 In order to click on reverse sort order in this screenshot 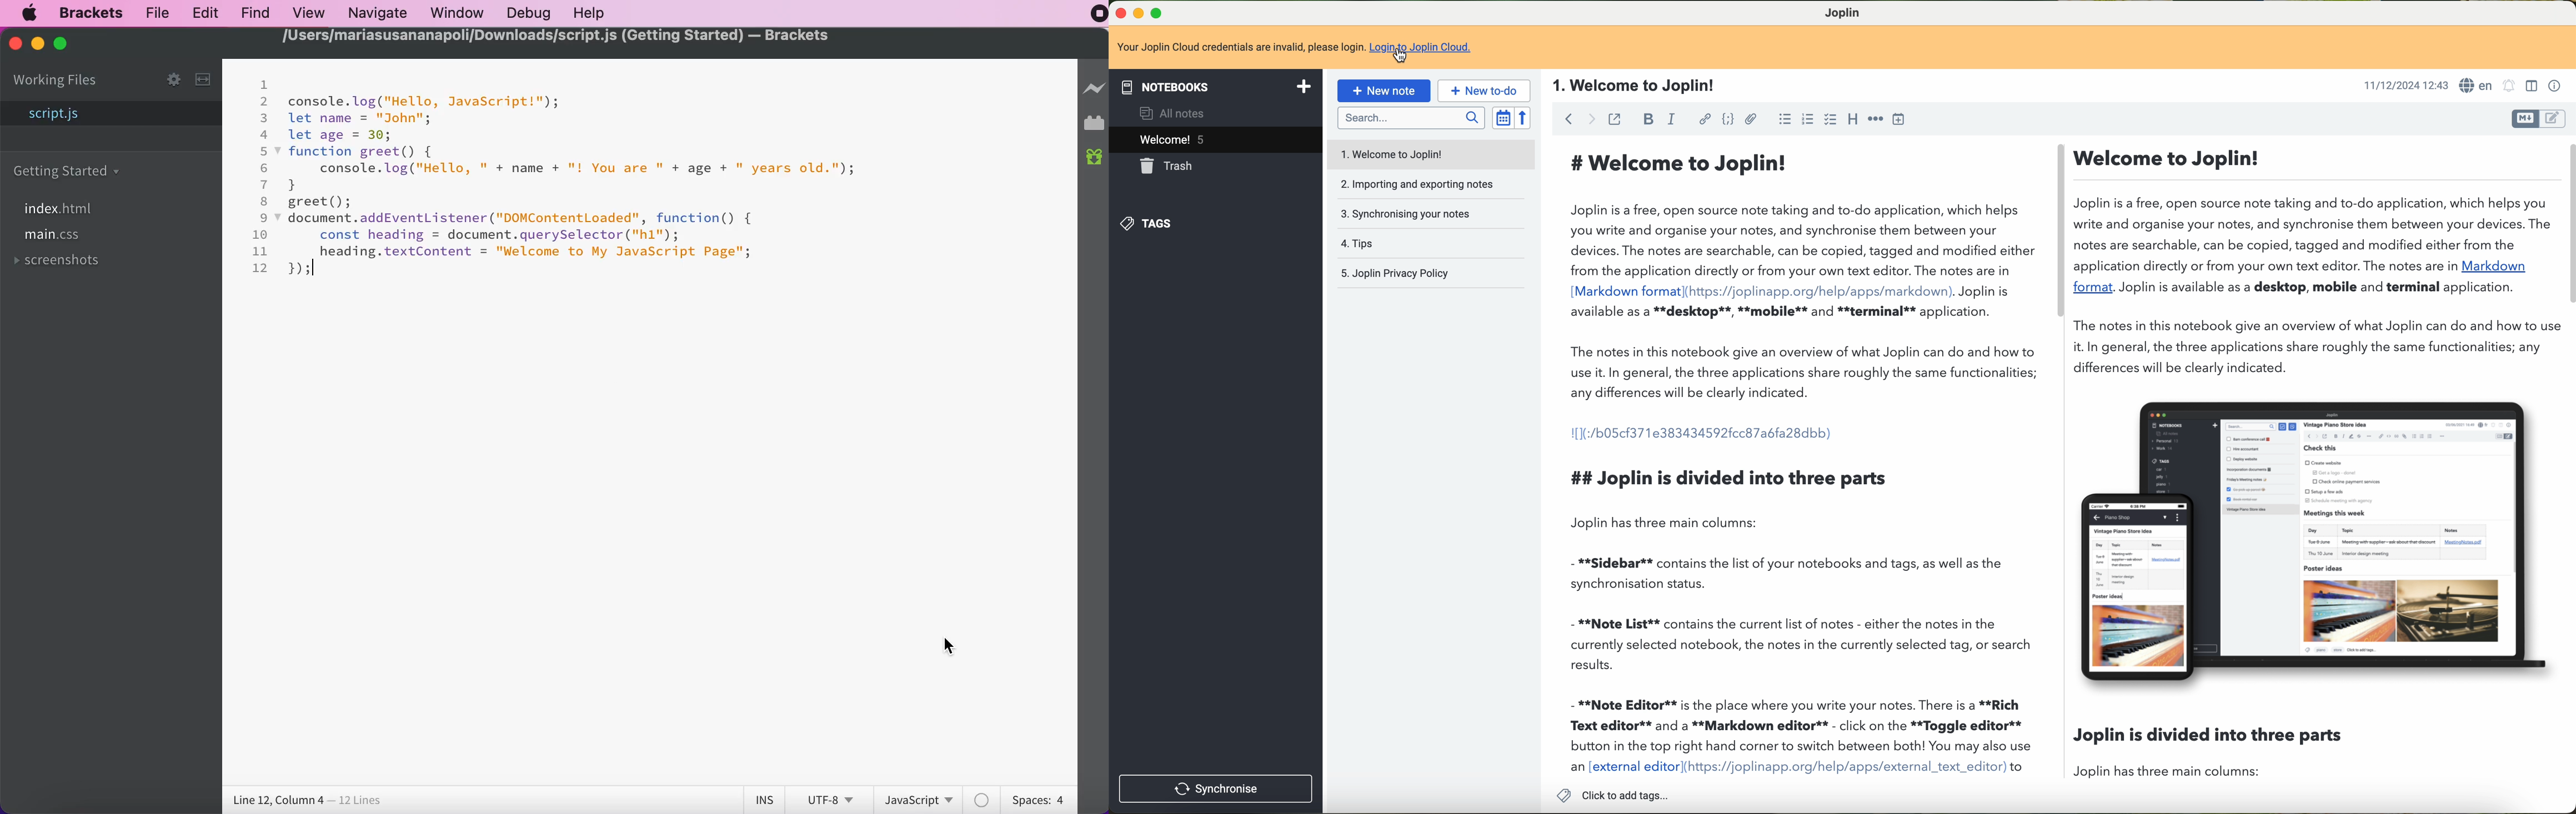, I will do `click(1524, 118)`.